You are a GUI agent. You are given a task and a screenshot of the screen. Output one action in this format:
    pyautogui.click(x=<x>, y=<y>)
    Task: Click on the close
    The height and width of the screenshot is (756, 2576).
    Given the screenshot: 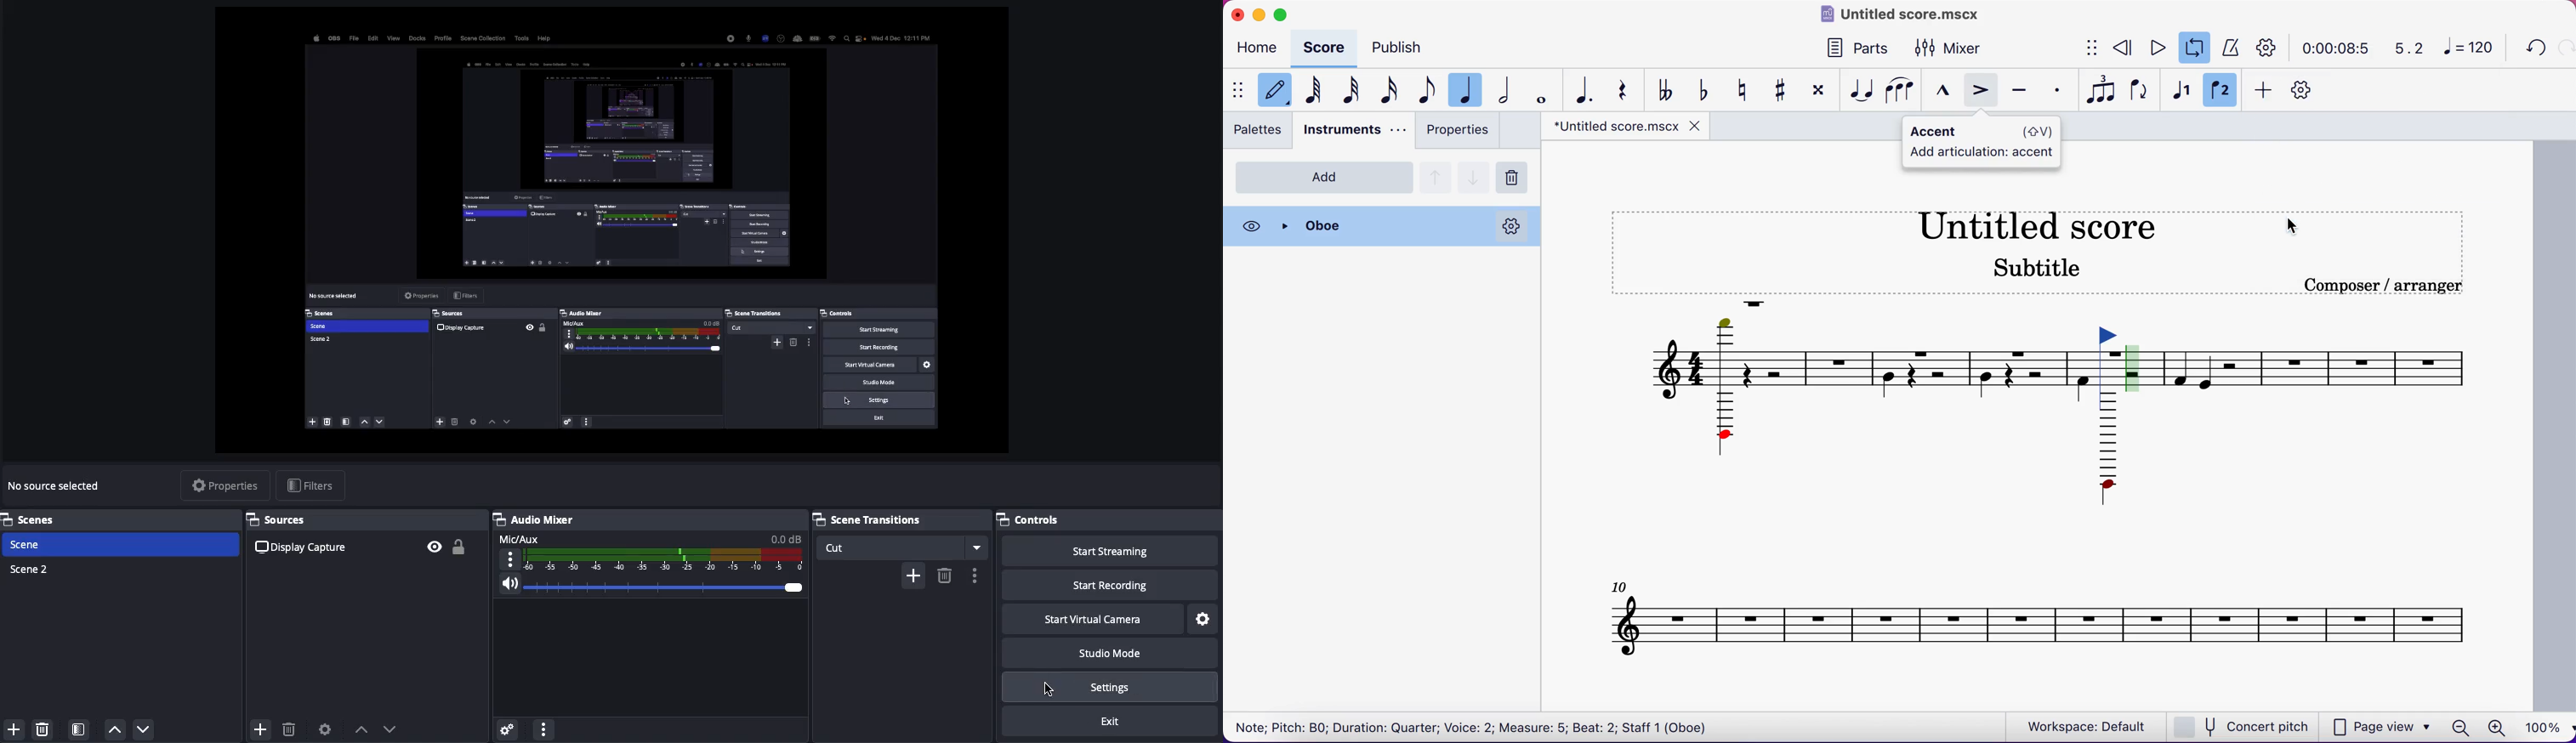 What is the action you would take?
    pyautogui.click(x=1236, y=13)
    